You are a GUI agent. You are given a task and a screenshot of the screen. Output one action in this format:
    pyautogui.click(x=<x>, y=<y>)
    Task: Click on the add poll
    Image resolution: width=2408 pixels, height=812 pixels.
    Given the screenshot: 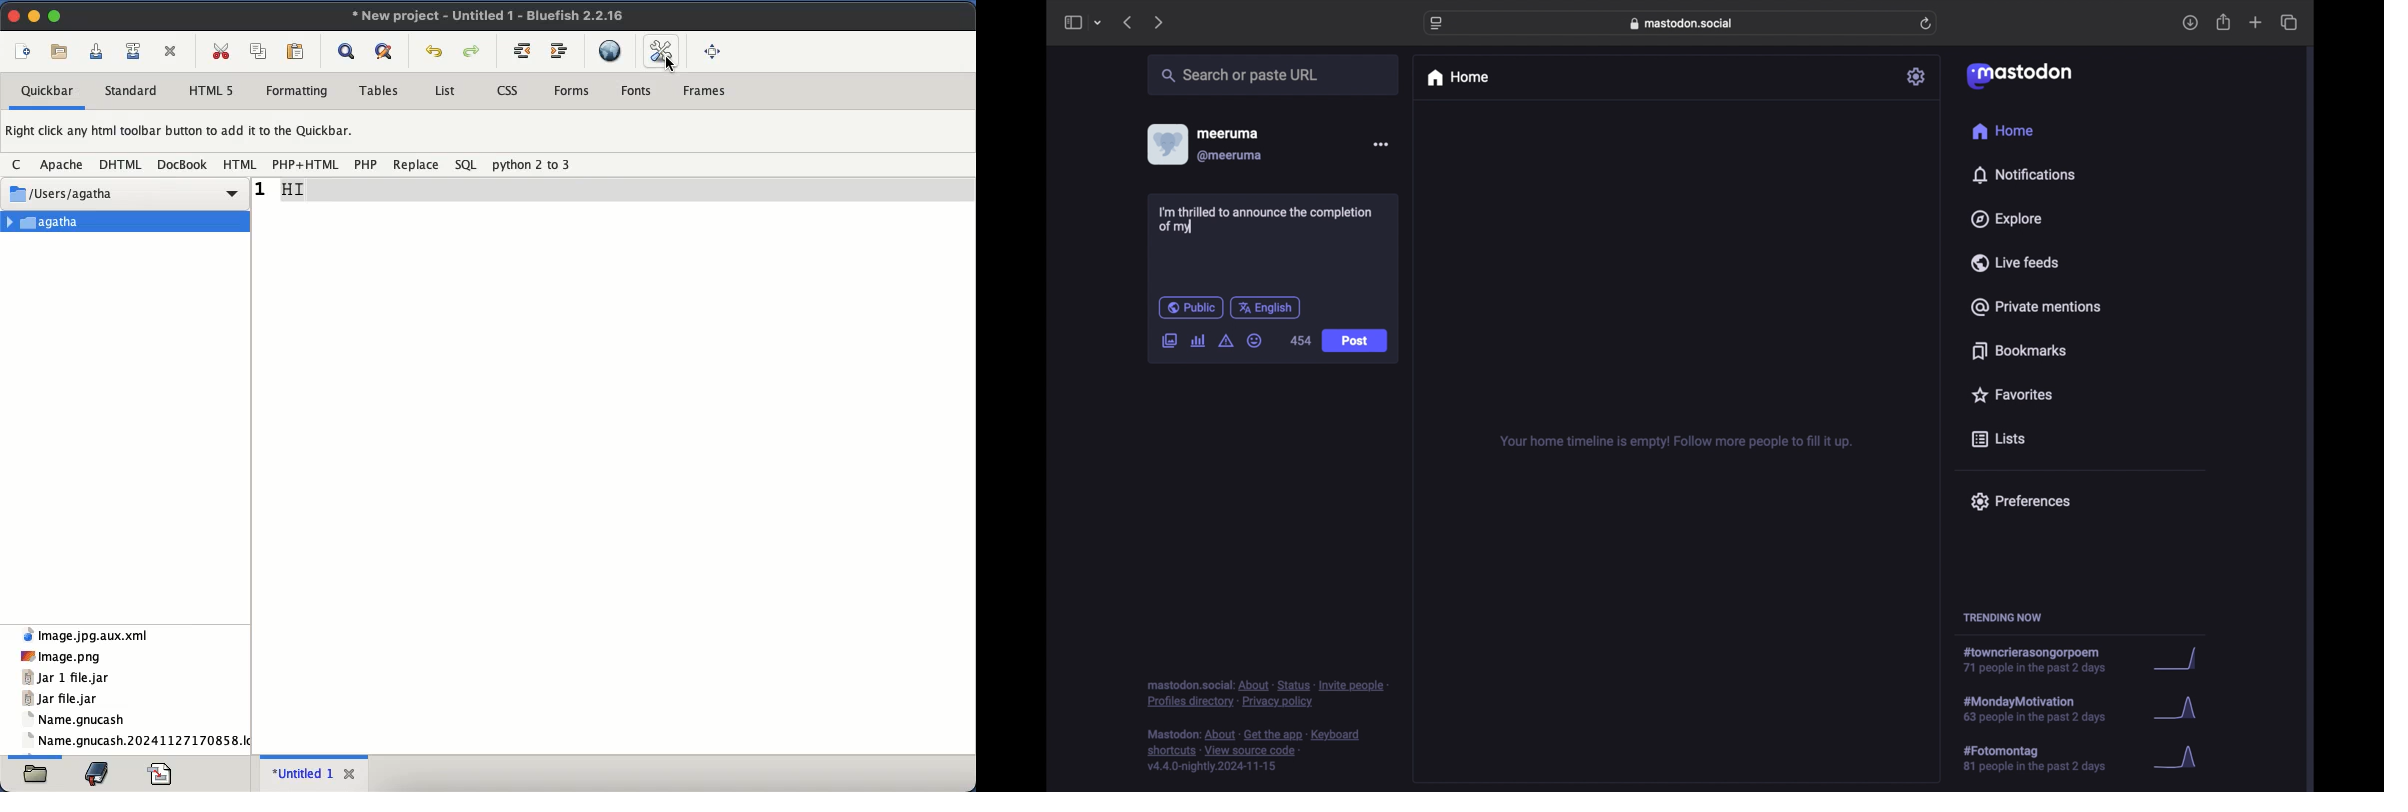 What is the action you would take?
    pyautogui.click(x=1199, y=341)
    